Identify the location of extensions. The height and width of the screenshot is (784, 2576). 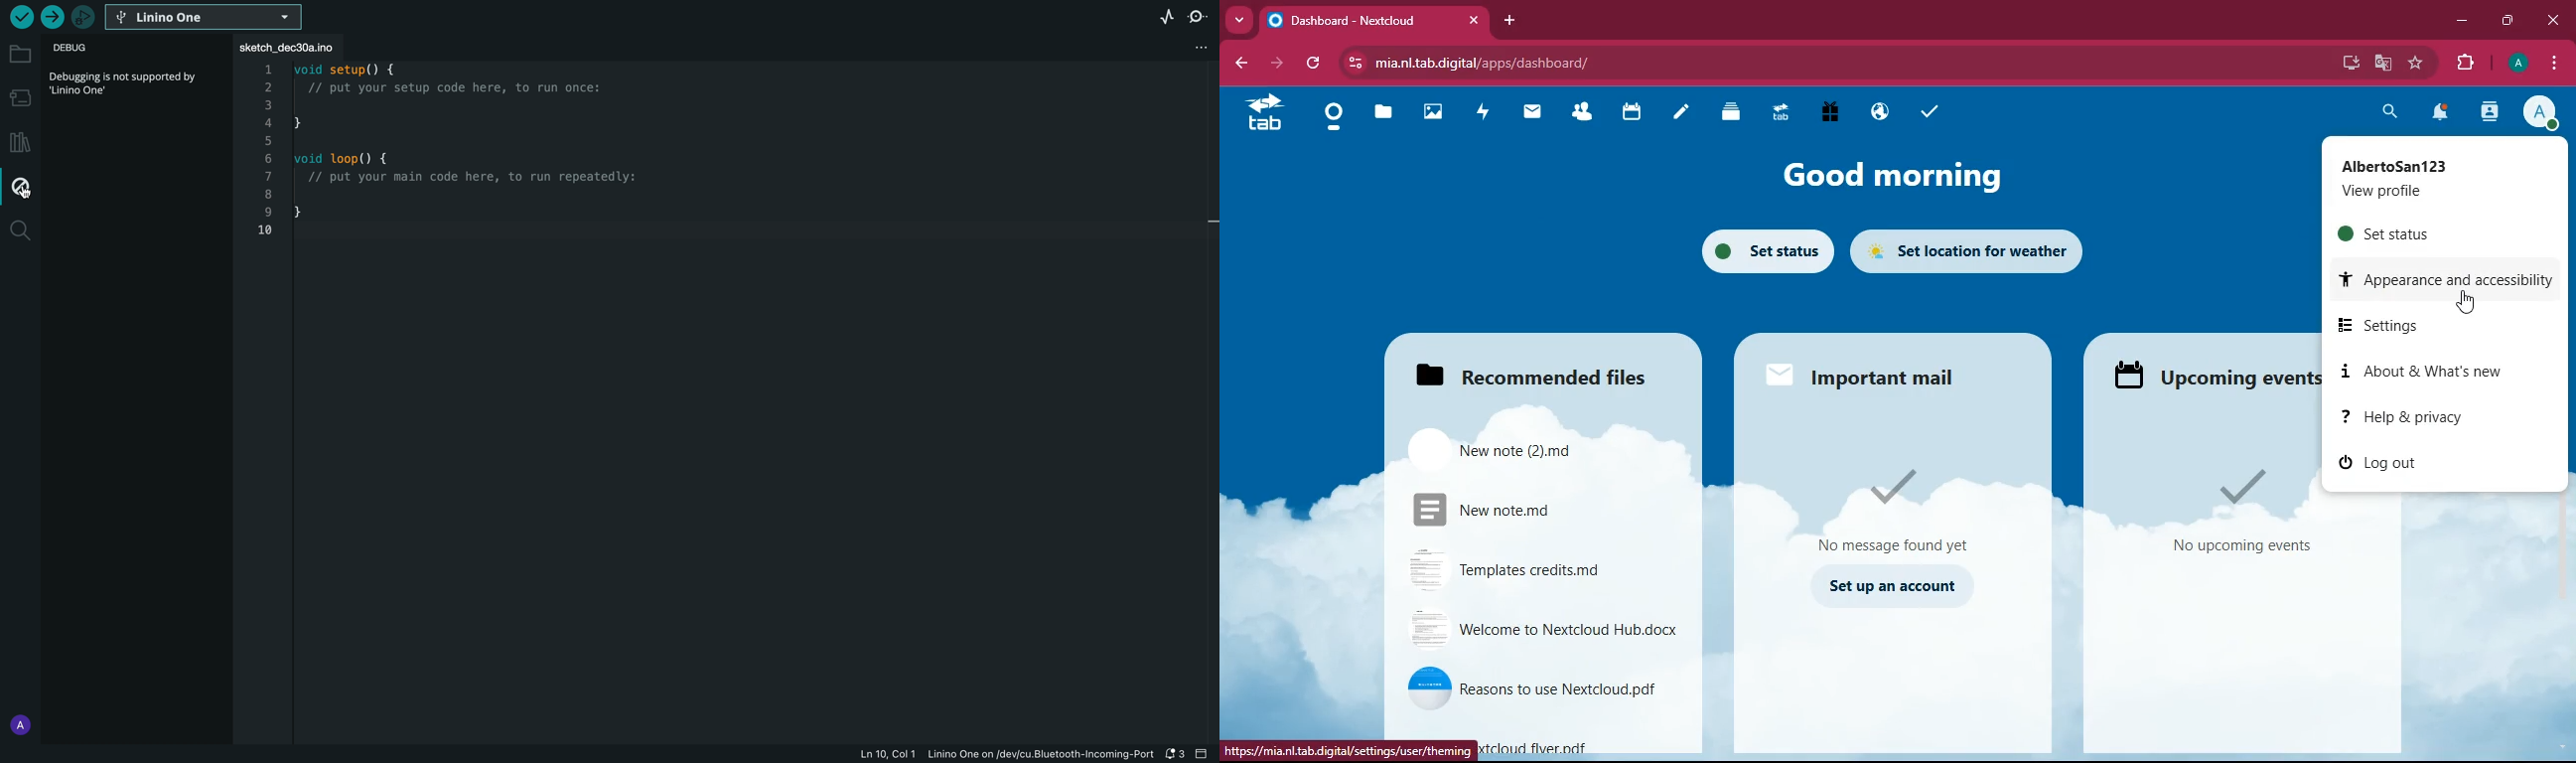
(2466, 64).